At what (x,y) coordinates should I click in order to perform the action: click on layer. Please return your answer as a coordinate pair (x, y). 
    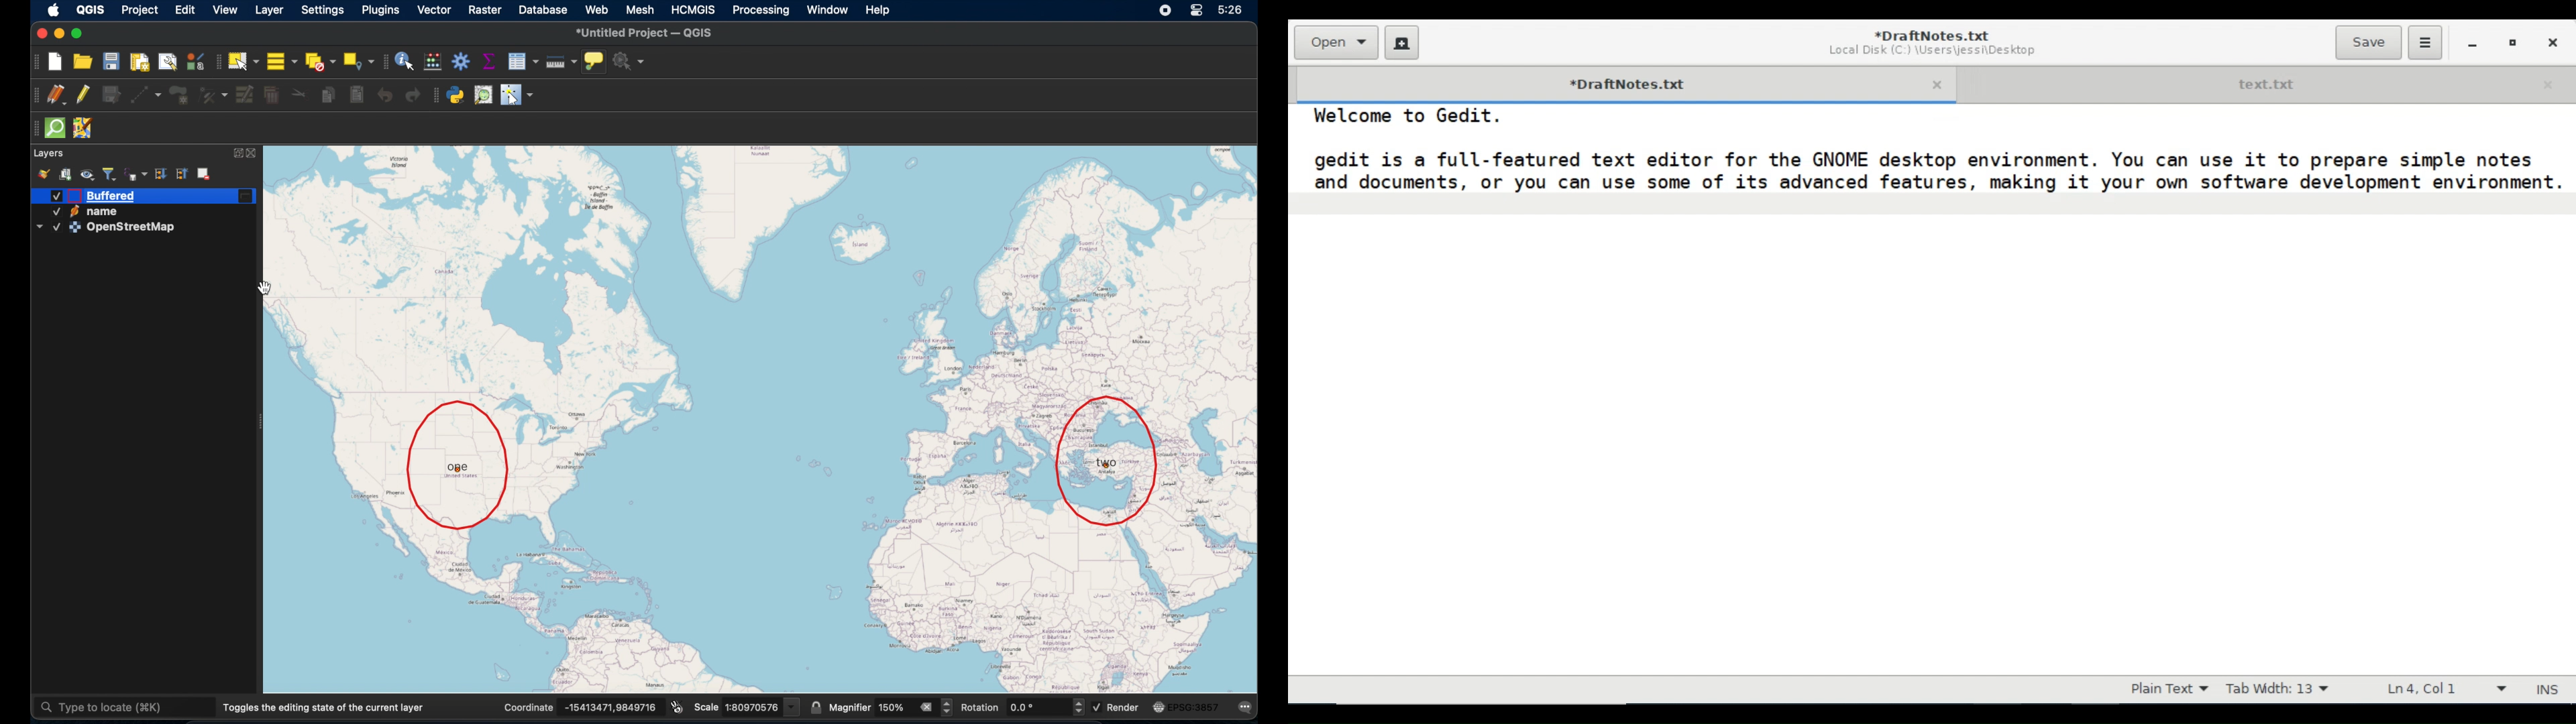
    Looking at the image, I should click on (271, 11).